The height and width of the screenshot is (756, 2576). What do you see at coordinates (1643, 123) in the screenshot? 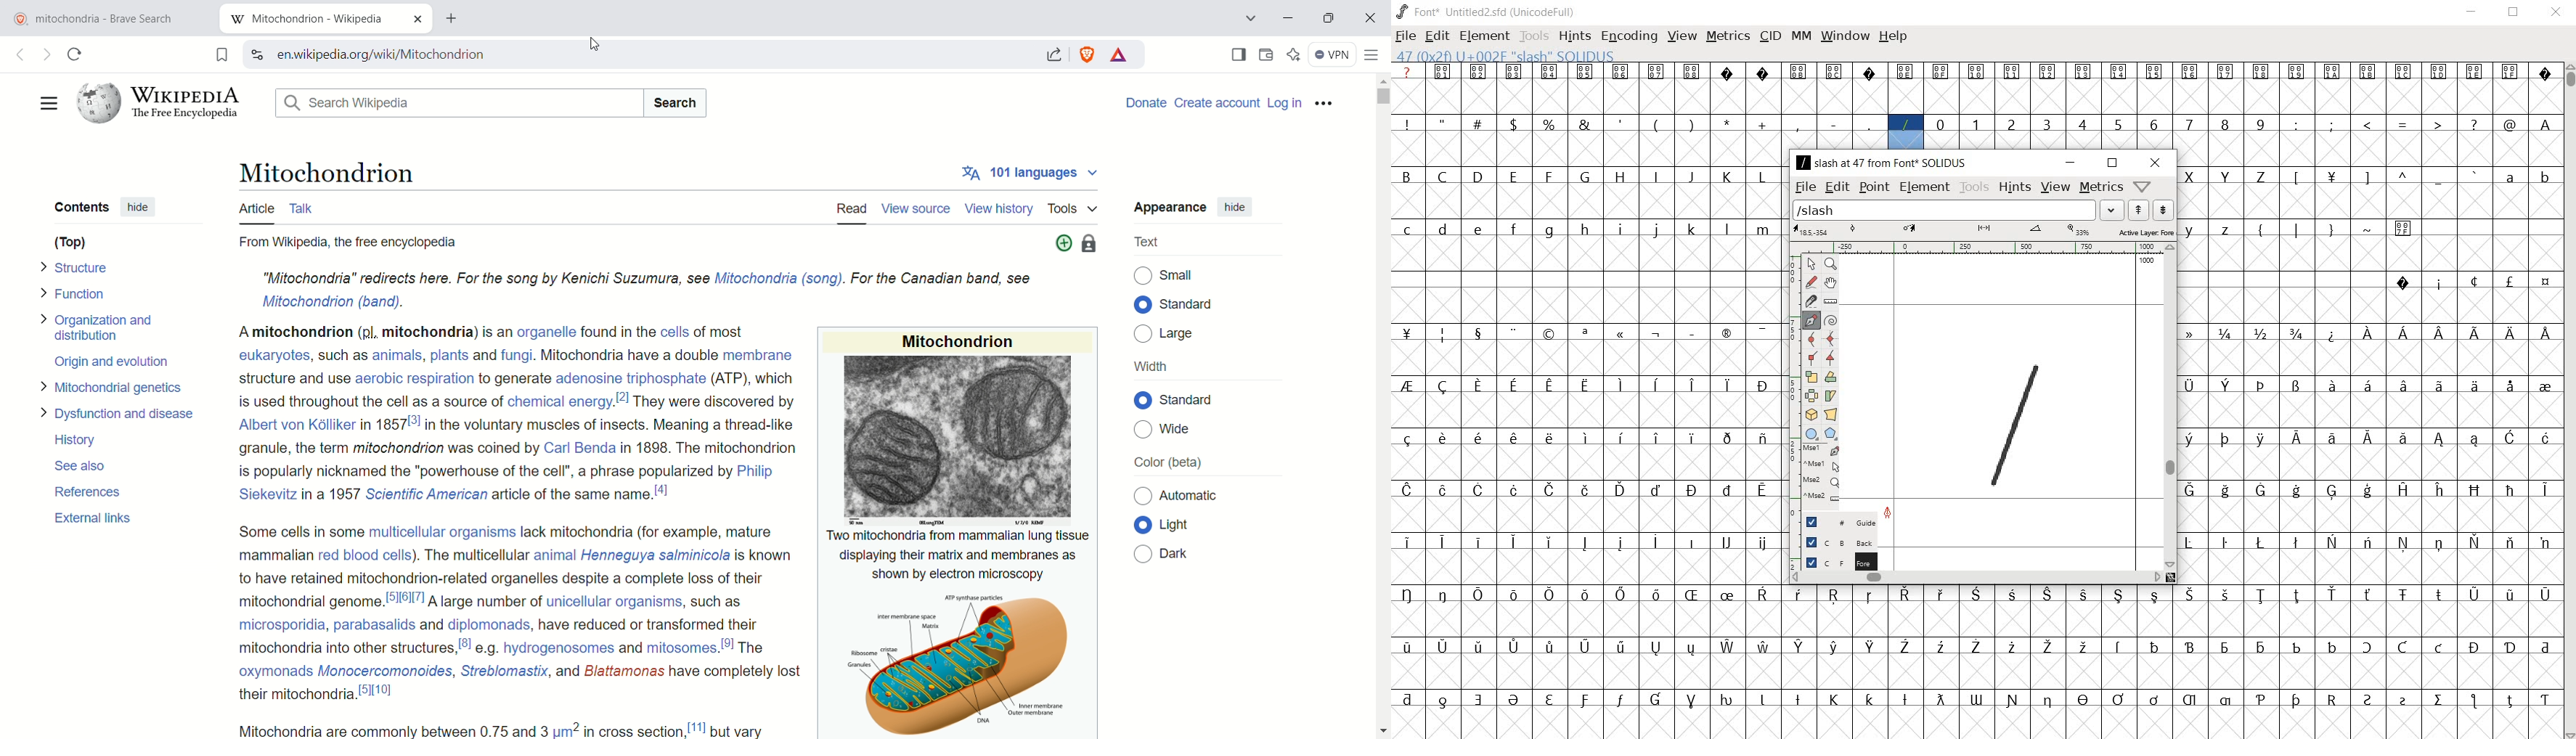
I see `symbols` at bounding box center [1643, 123].